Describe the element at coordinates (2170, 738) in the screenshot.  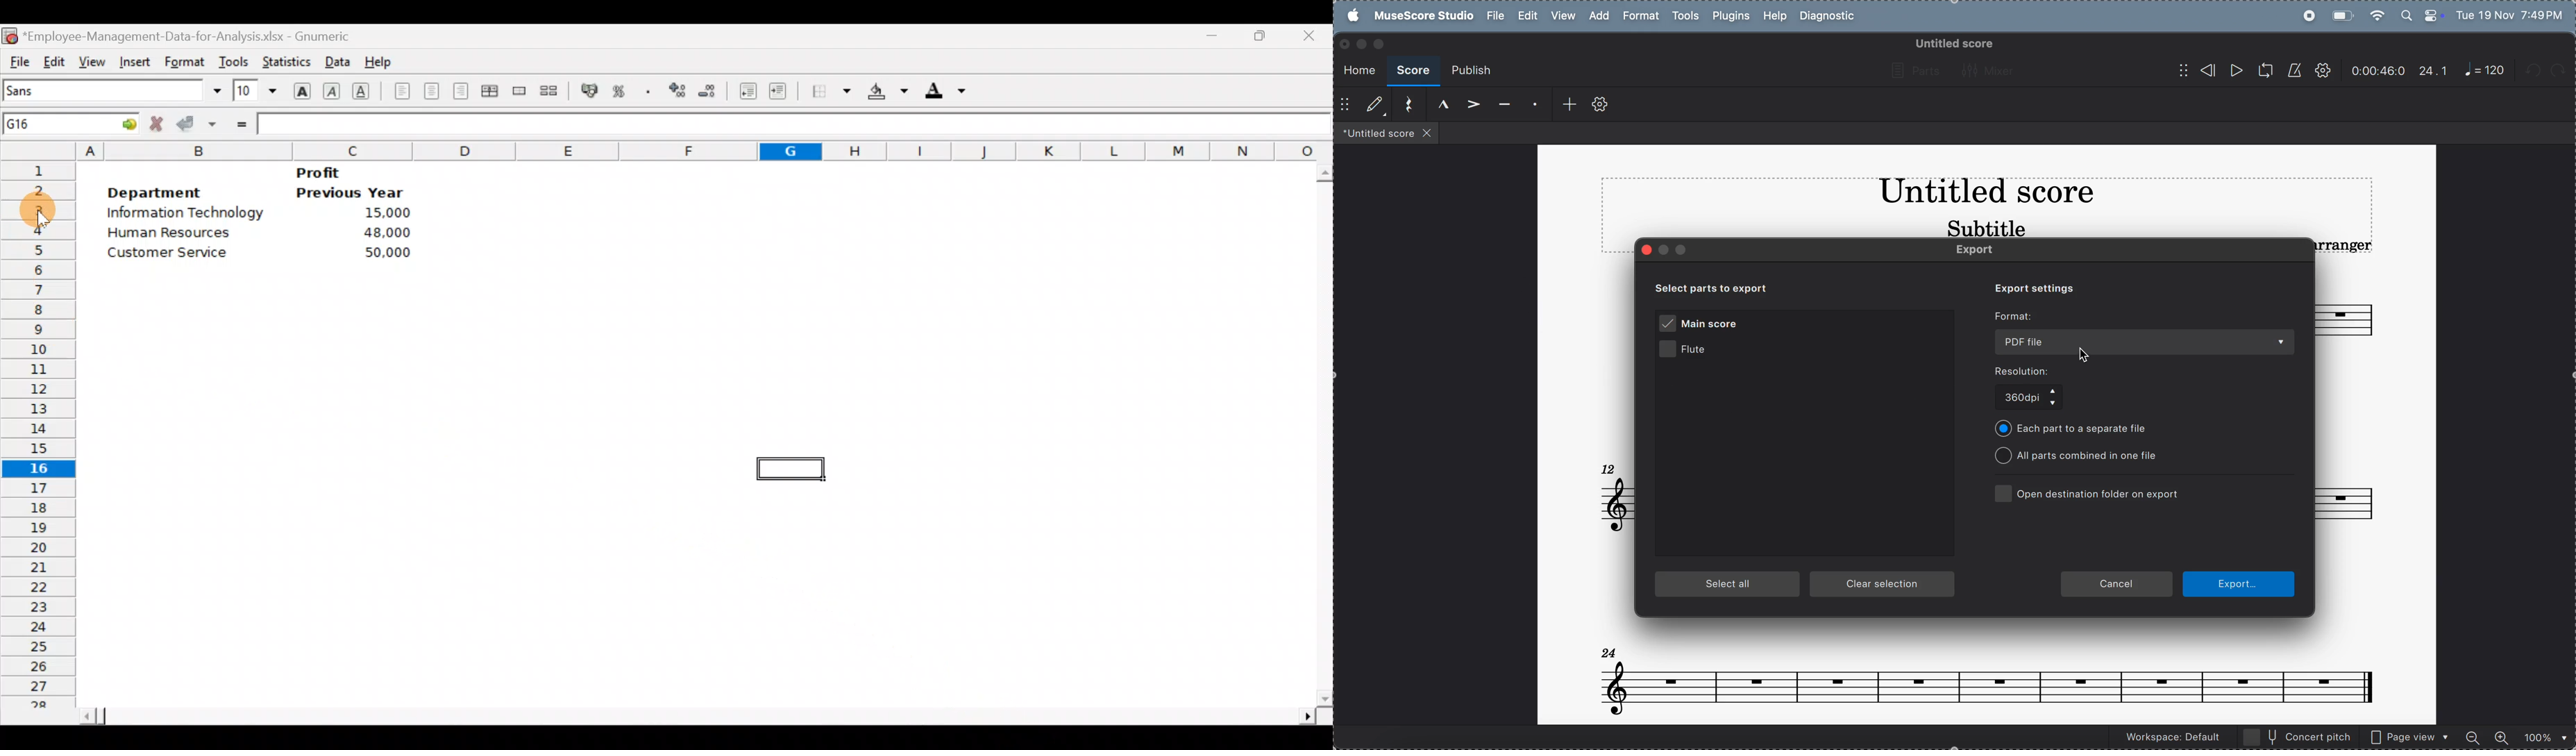
I see `workspace default` at that location.